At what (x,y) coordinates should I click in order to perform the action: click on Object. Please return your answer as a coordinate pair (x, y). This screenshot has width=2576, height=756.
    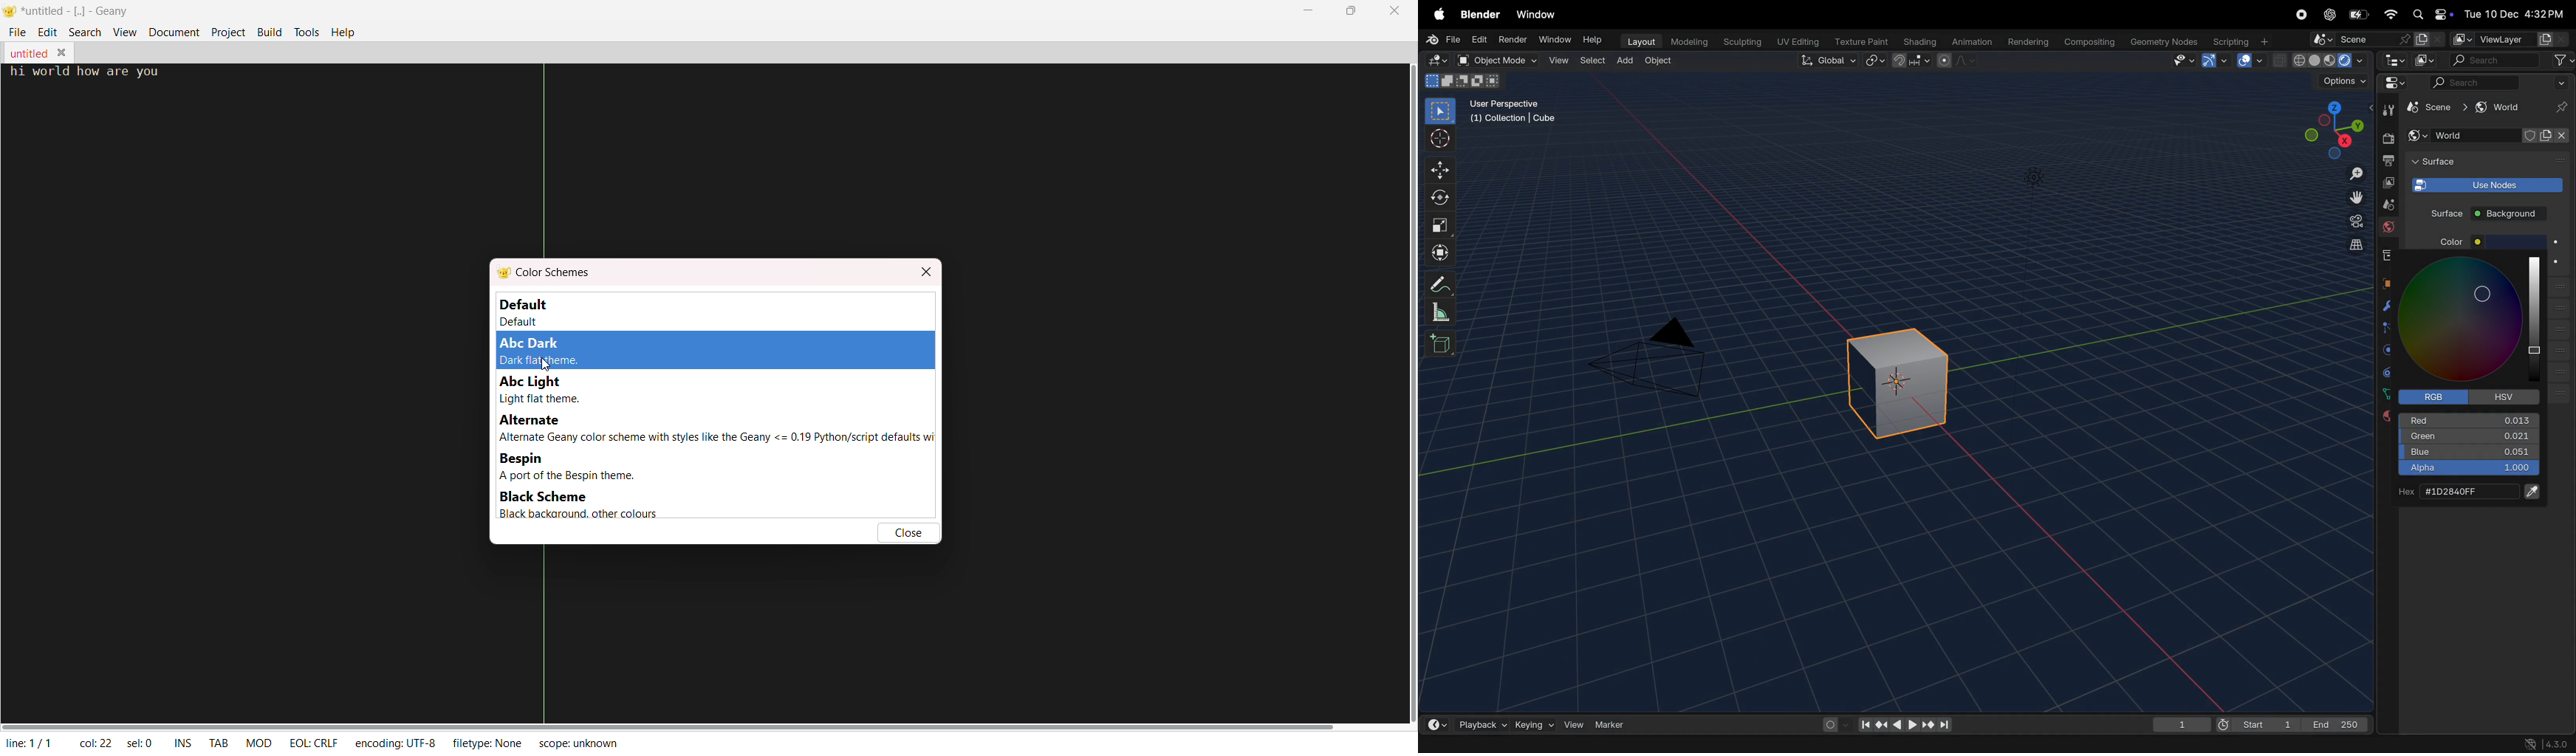
    Looking at the image, I should click on (1660, 61).